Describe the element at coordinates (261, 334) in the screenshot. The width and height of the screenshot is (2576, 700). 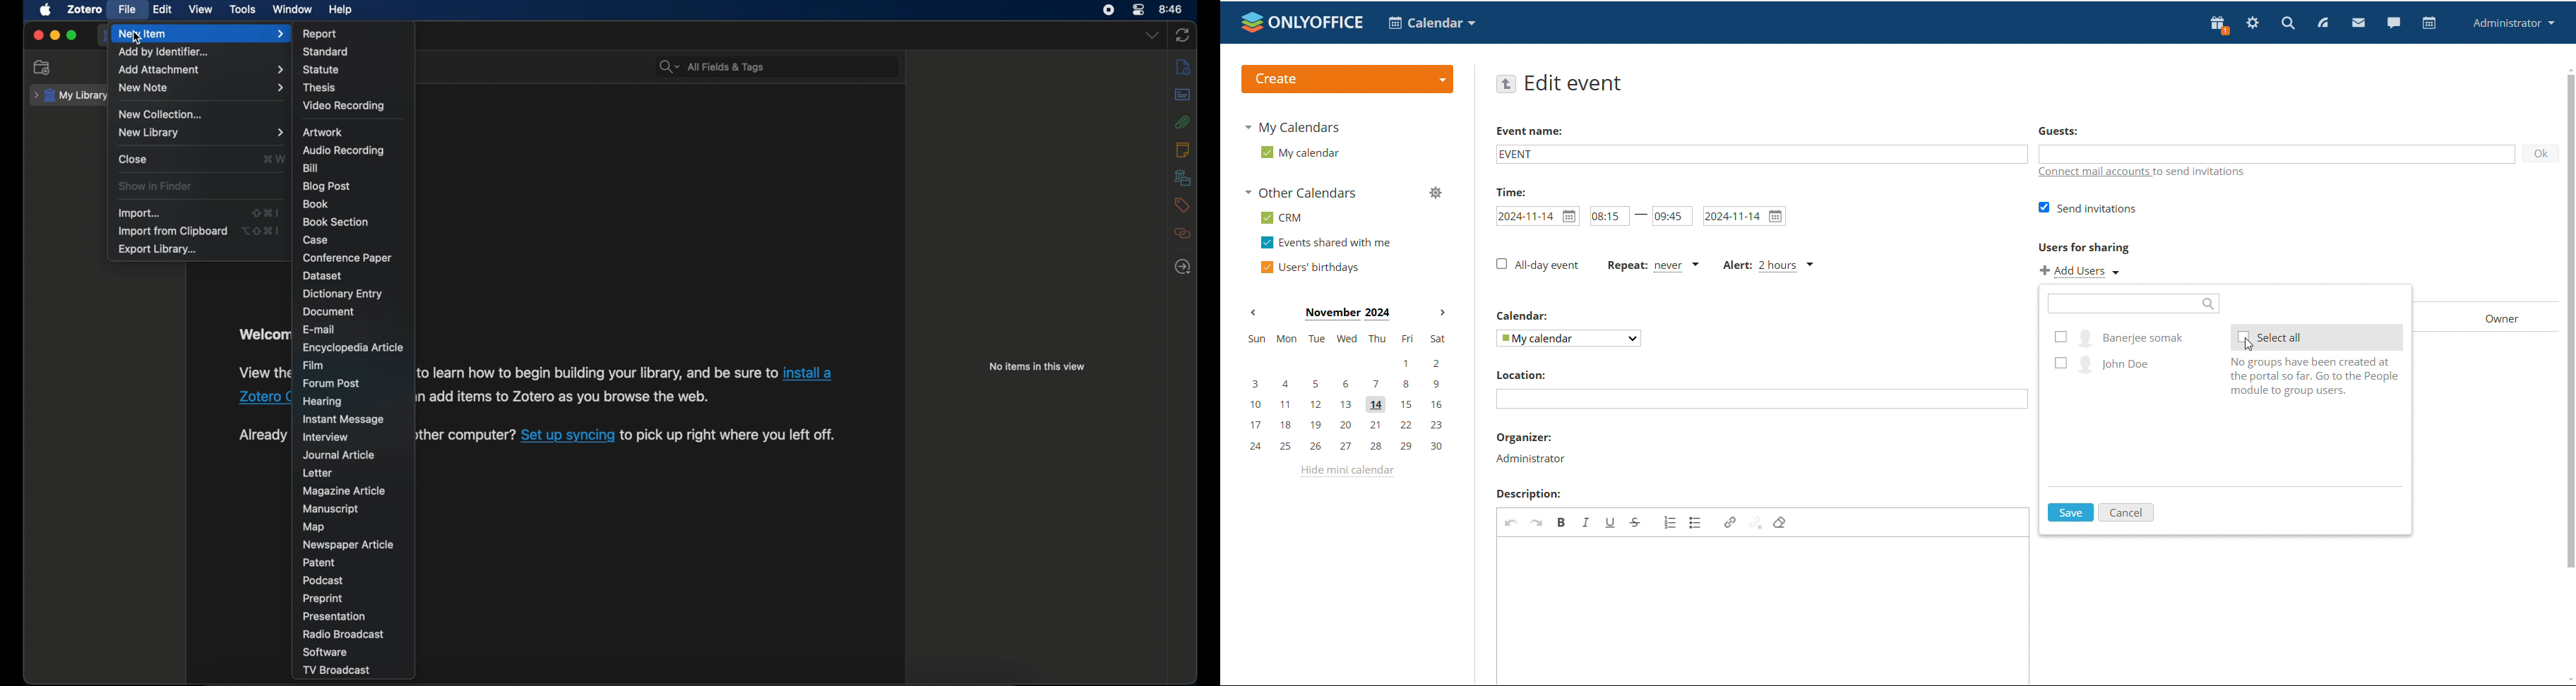
I see `Welcome to Zotero!` at that location.